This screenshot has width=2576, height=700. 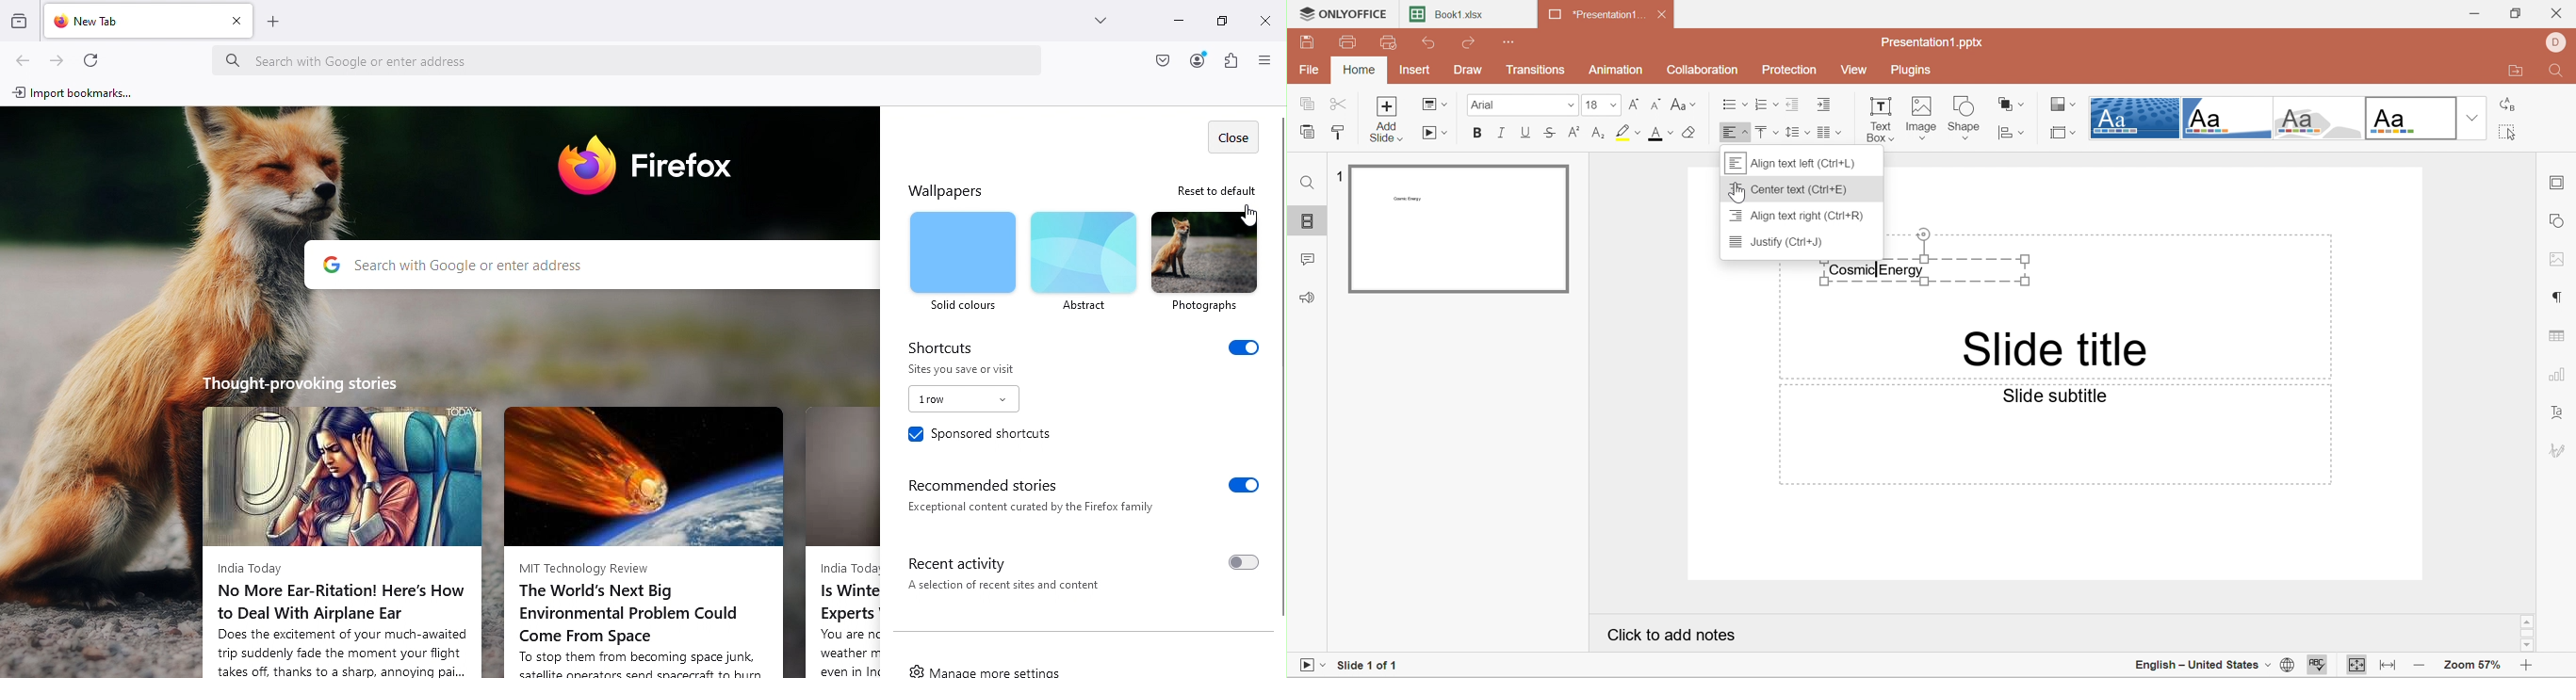 What do you see at coordinates (1575, 133) in the screenshot?
I see `Superscript` at bounding box center [1575, 133].